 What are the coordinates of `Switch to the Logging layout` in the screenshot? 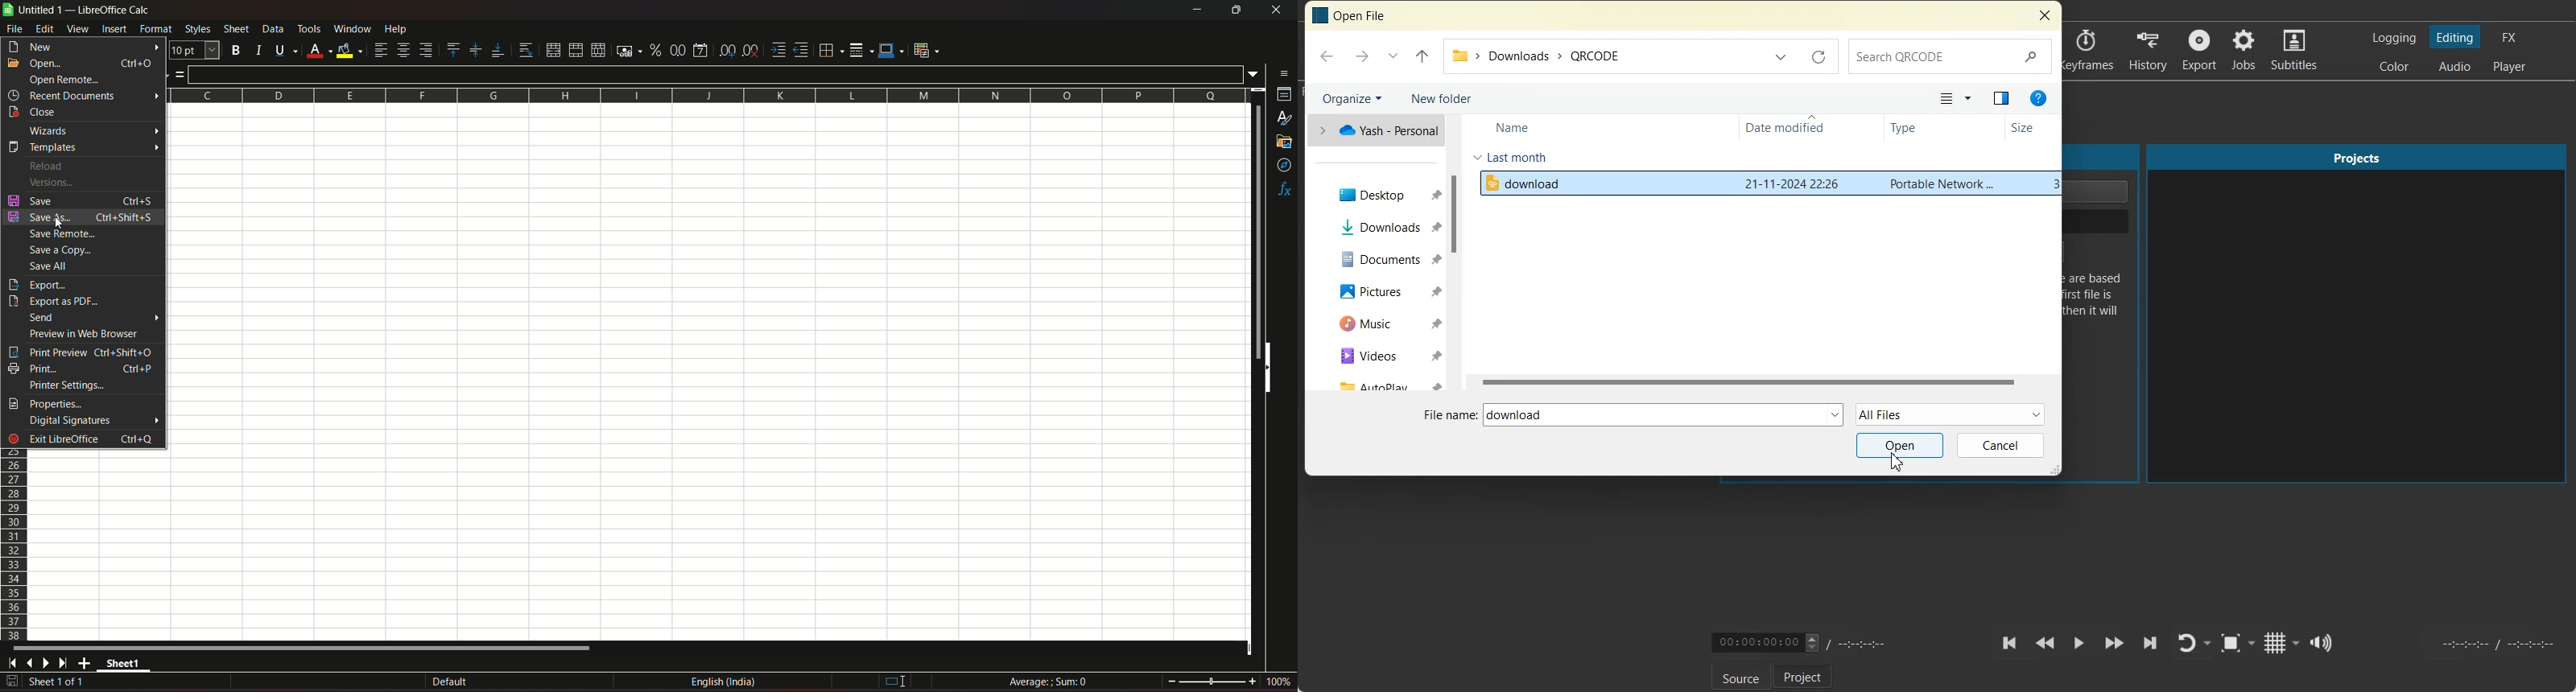 It's located at (2395, 38).